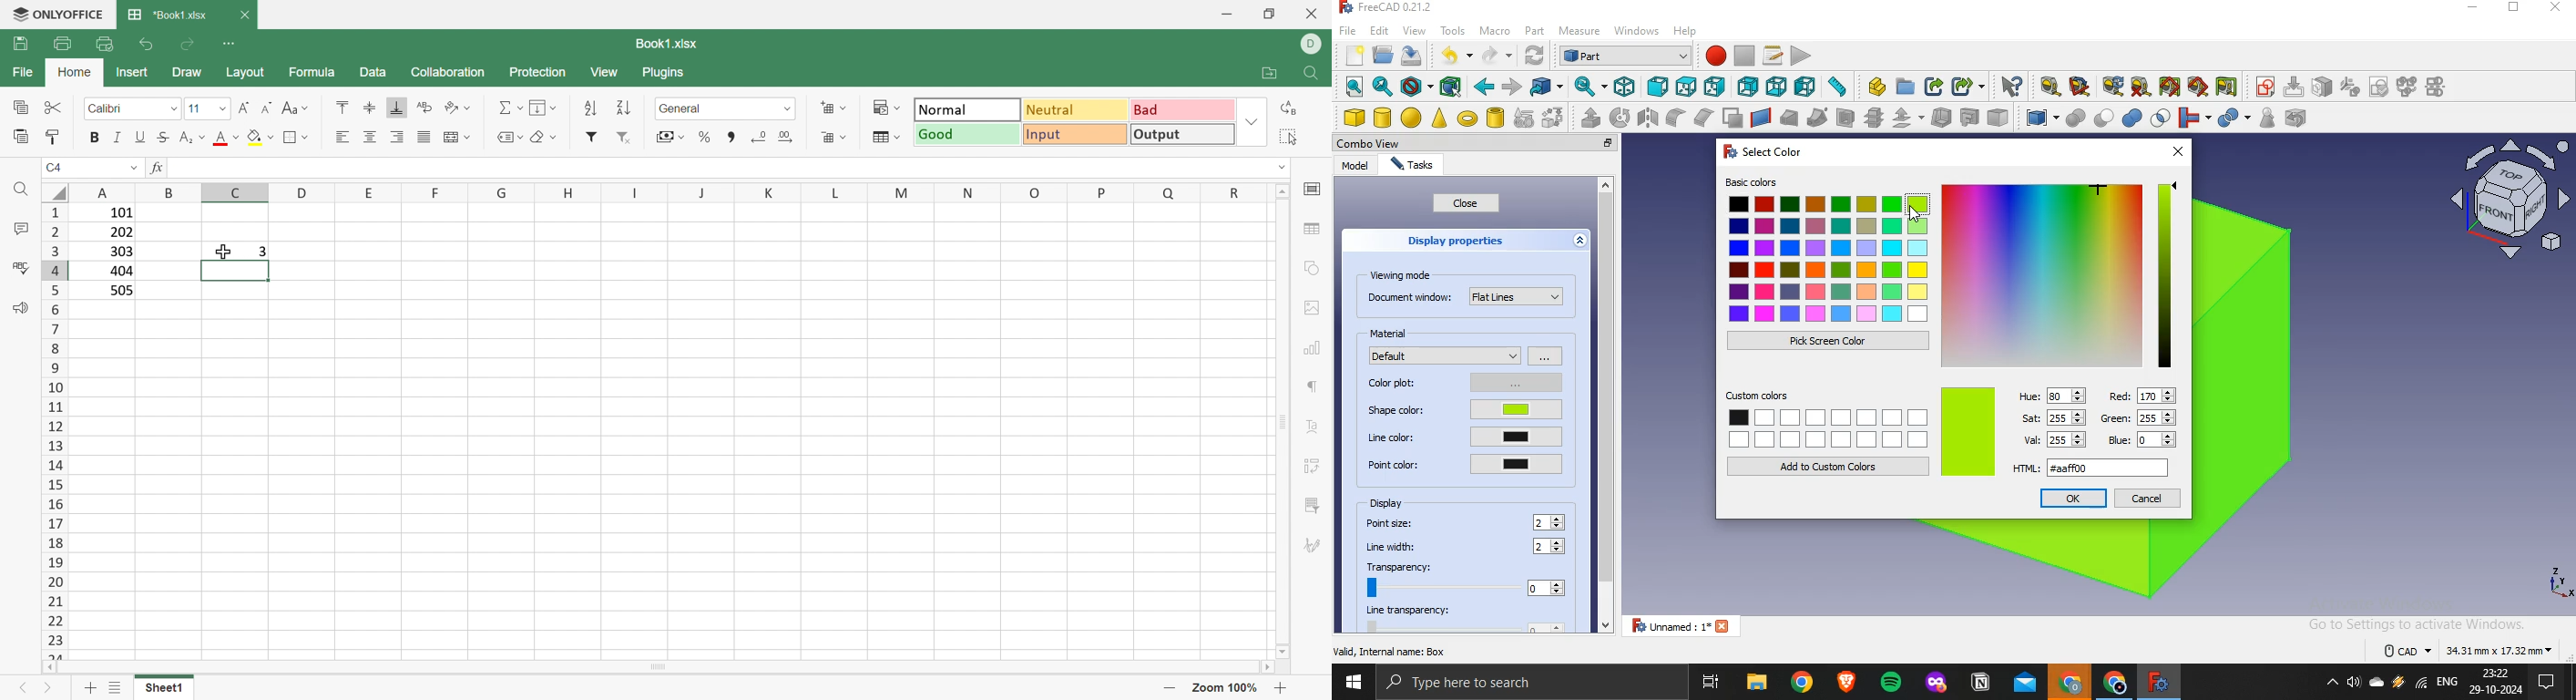  What do you see at coordinates (1802, 683) in the screenshot?
I see `google chrome` at bounding box center [1802, 683].